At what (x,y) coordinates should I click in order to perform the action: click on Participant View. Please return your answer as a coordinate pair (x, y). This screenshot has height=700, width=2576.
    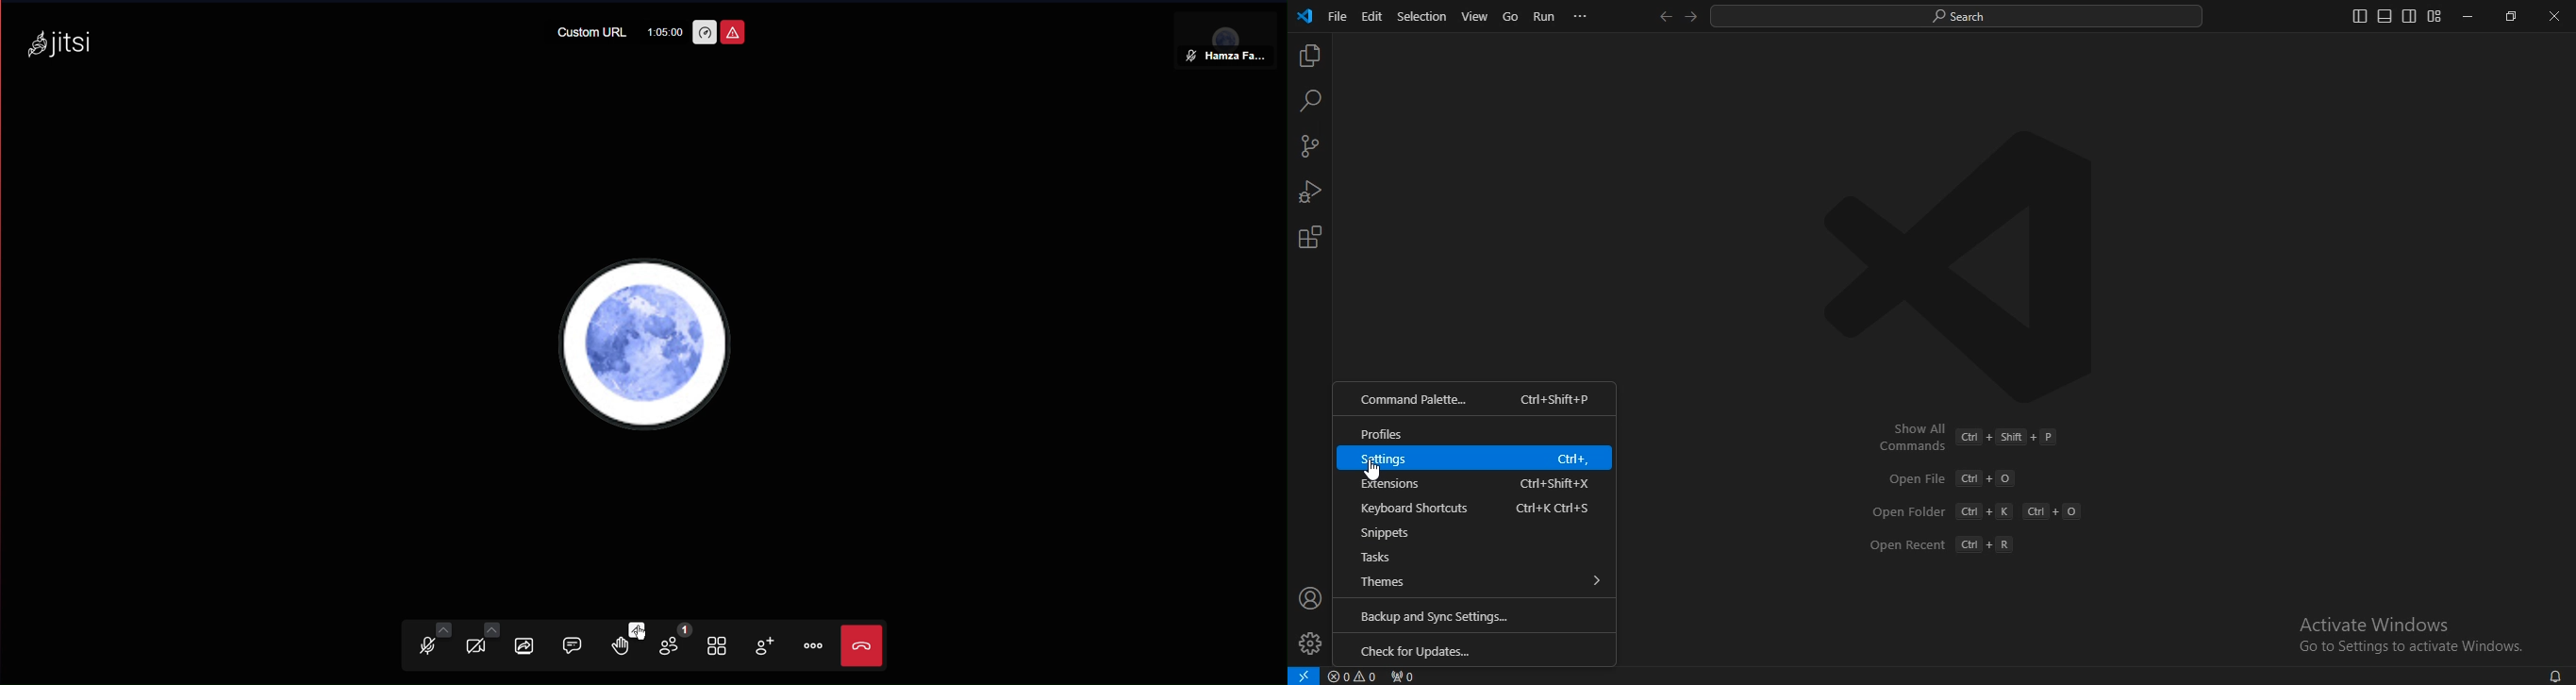
    Looking at the image, I should click on (1229, 33).